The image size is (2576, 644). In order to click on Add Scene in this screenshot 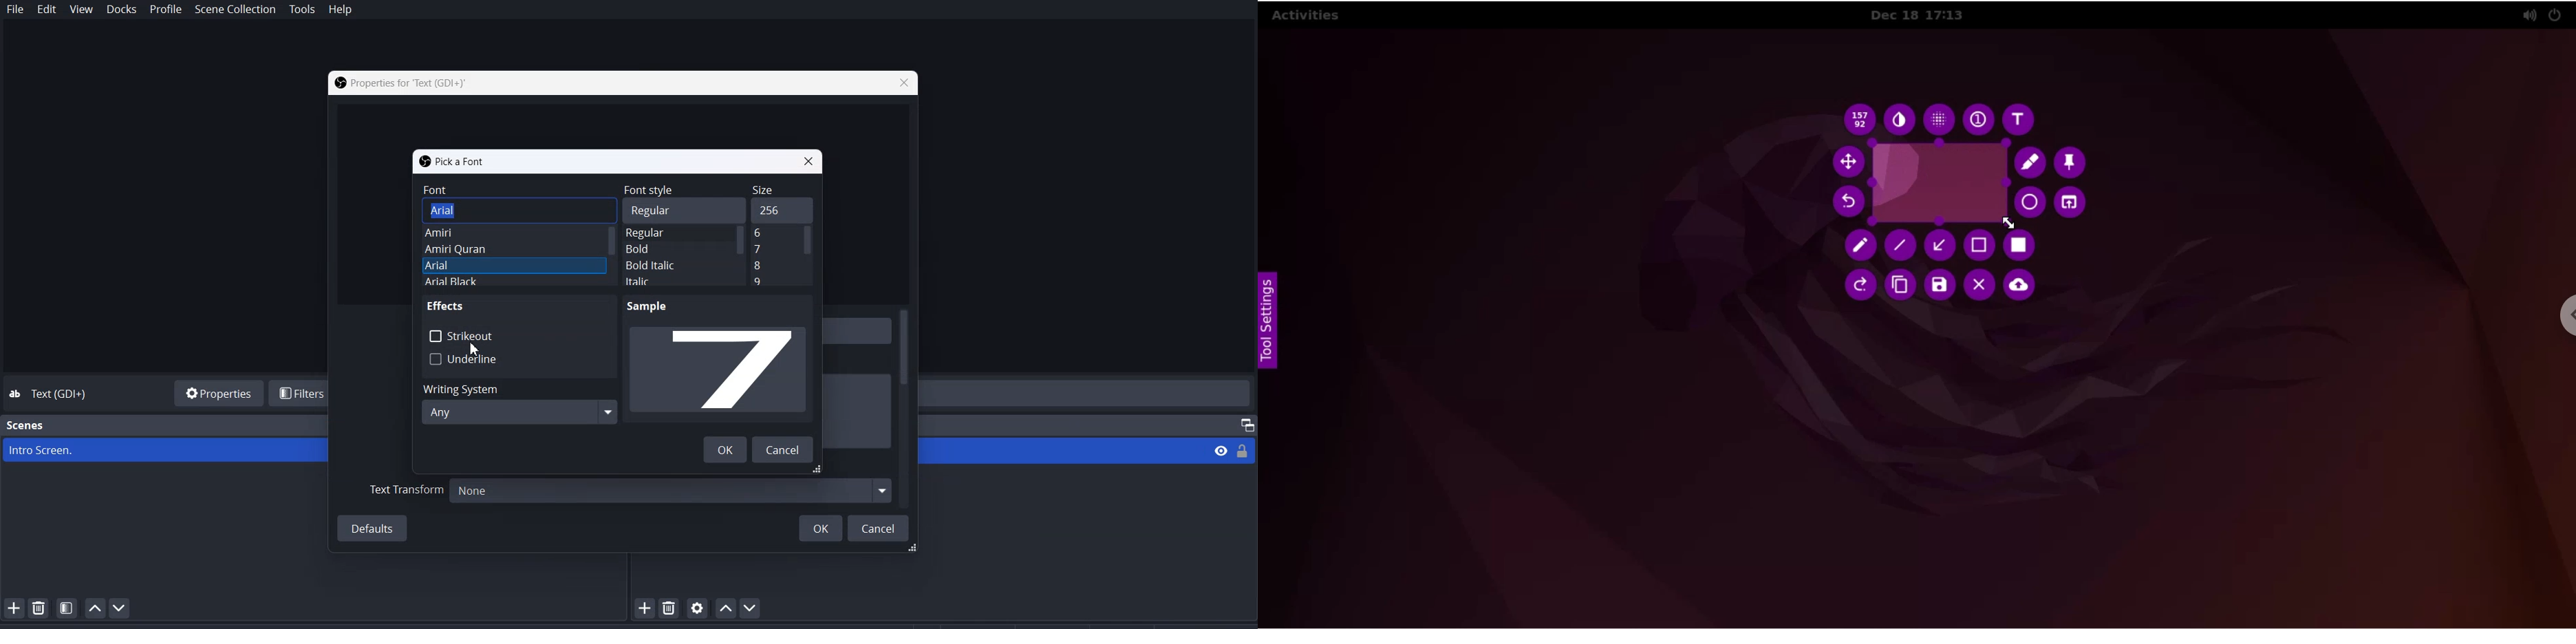, I will do `click(12, 607)`.